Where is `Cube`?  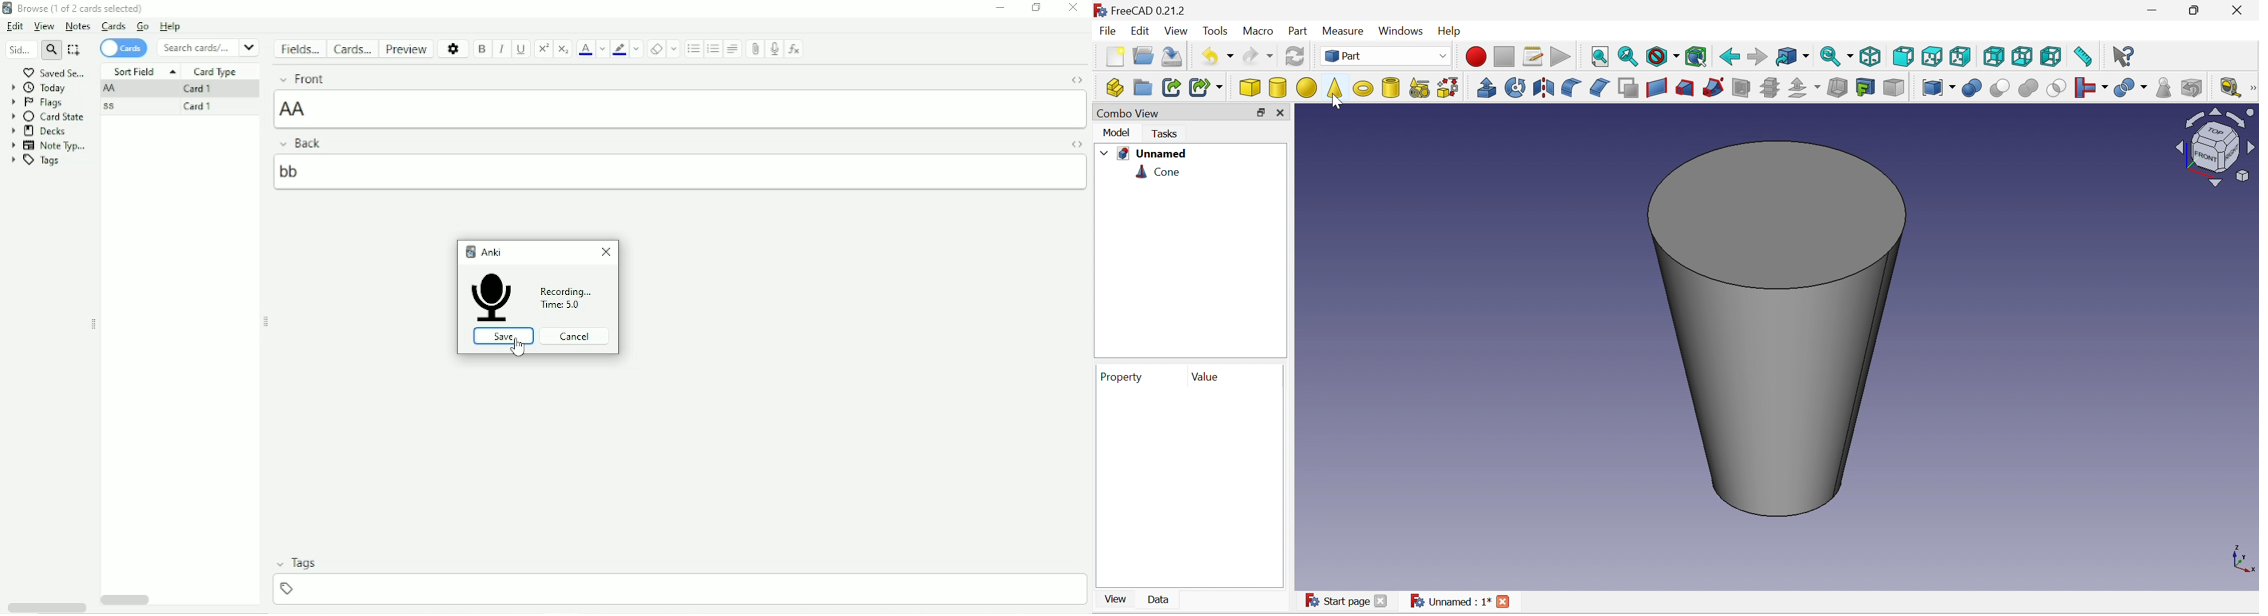 Cube is located at coordinates (1249, 88).